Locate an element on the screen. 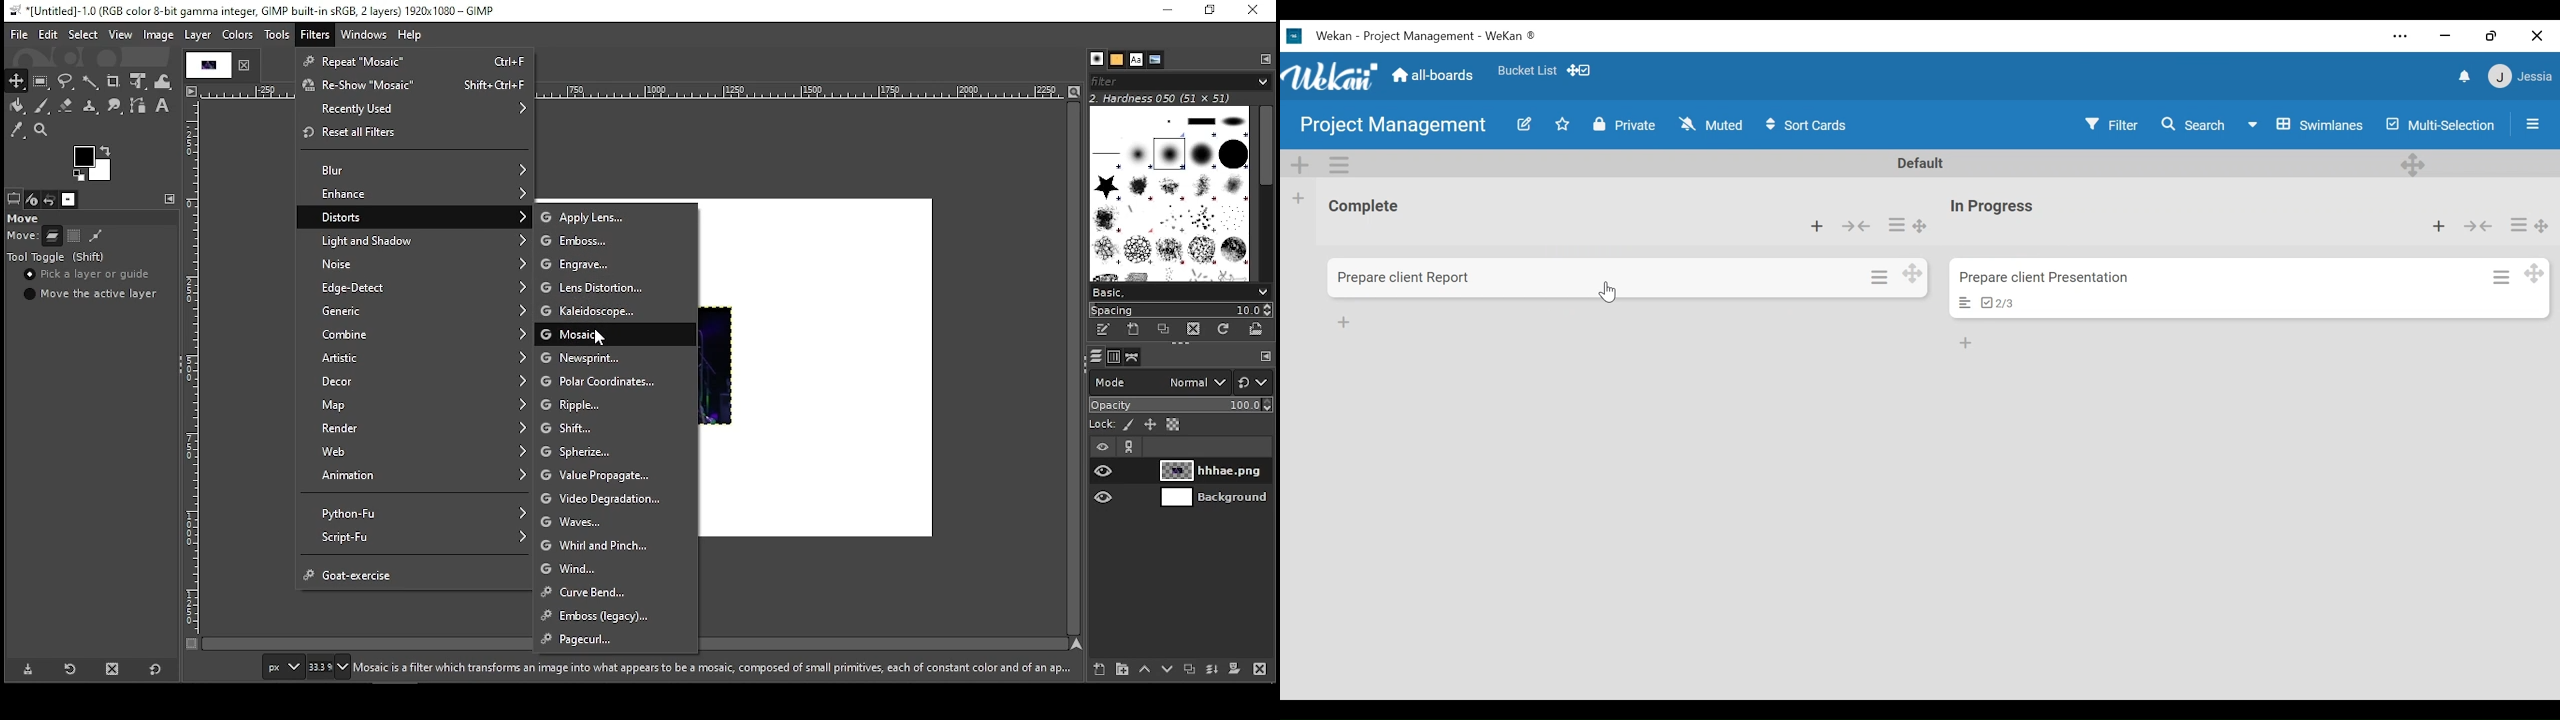 The height and width of the screenshot is (728, 2576). layer  is located at coordinates (1215, 499).